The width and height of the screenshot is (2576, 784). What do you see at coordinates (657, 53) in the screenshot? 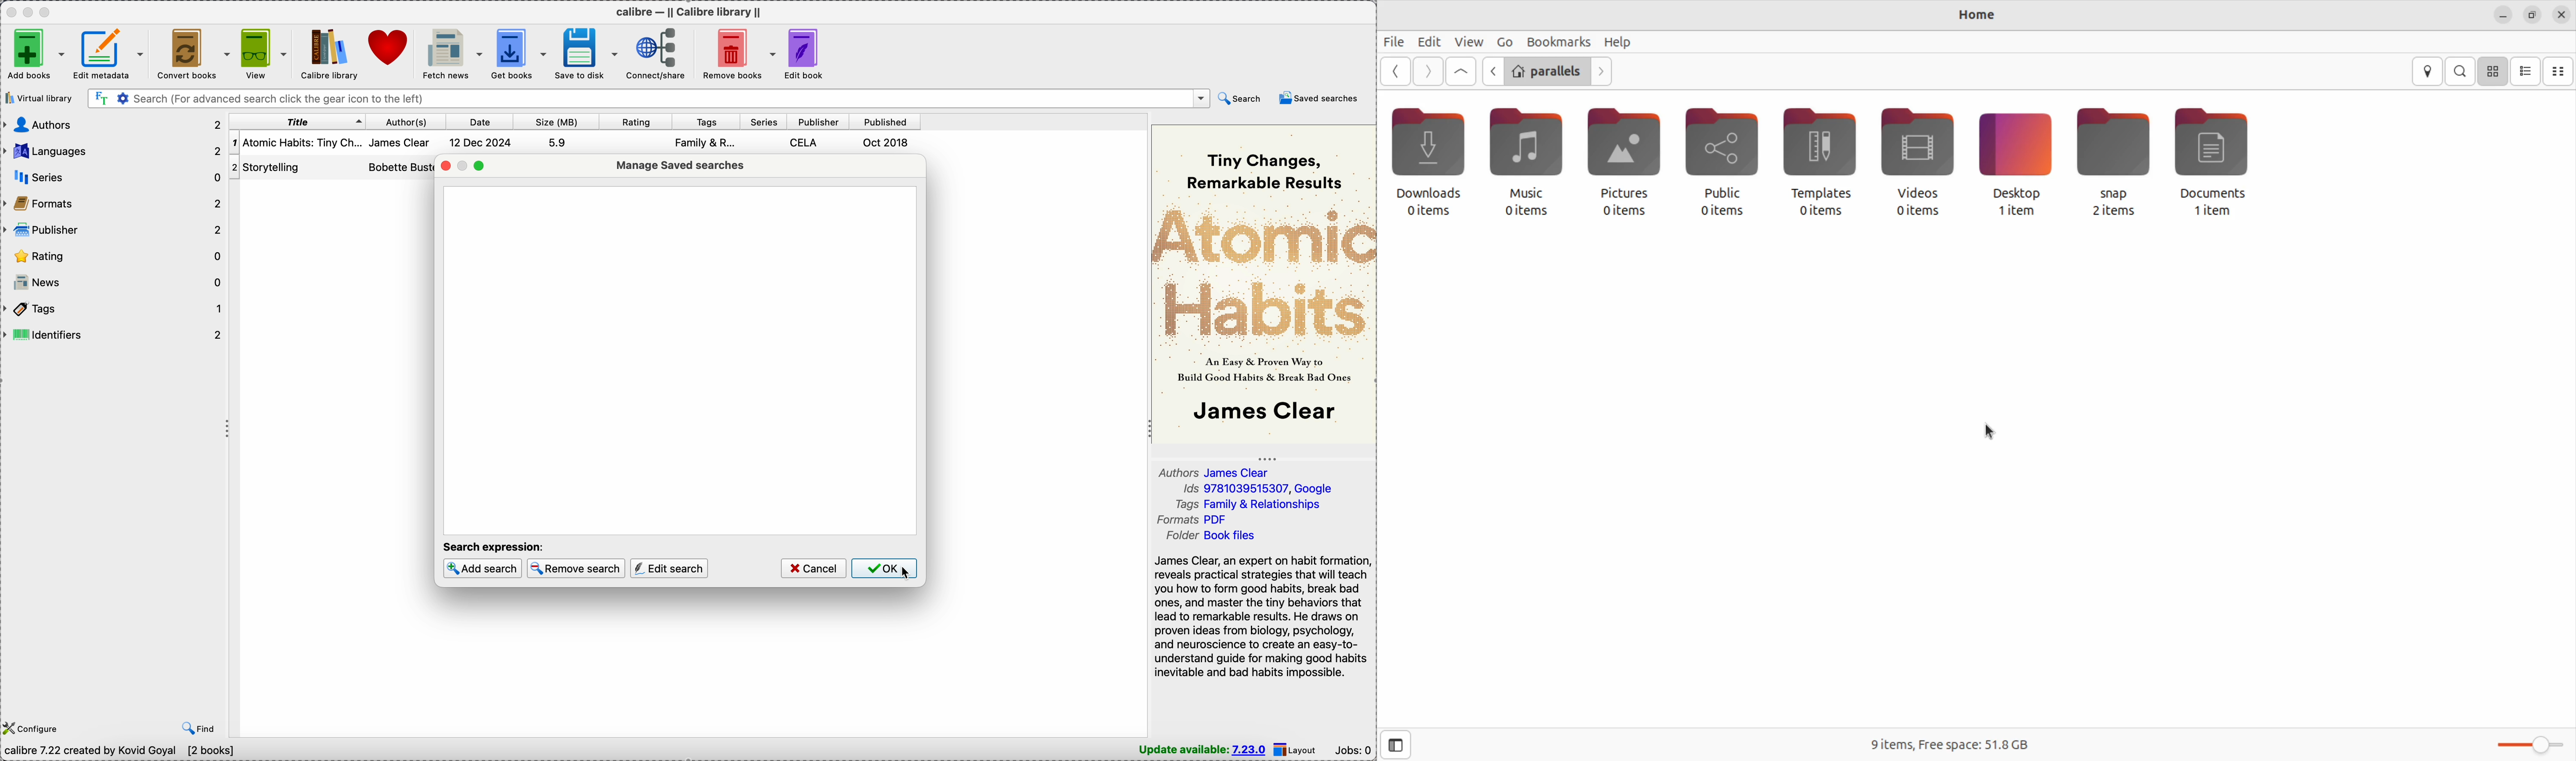
I see `connect/share` at bounding box center [657, 53].